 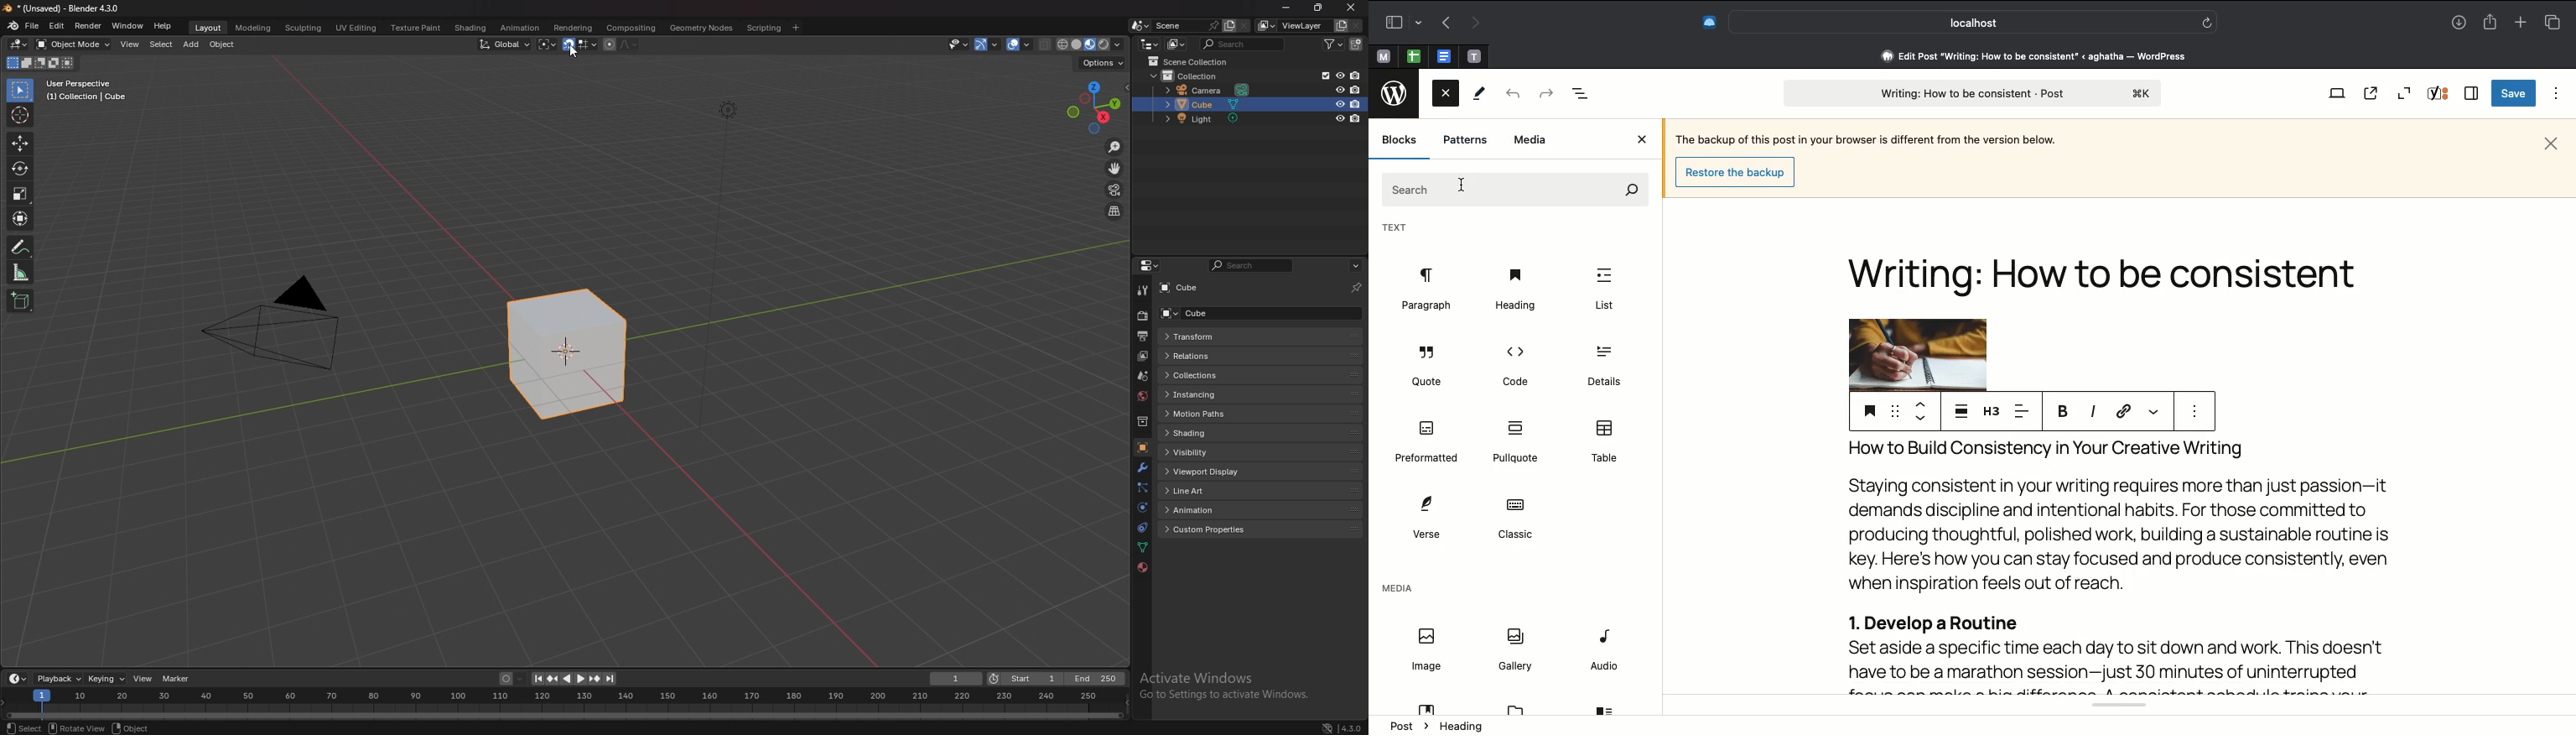 I want to click on cube, so click(x=1207, y=104).